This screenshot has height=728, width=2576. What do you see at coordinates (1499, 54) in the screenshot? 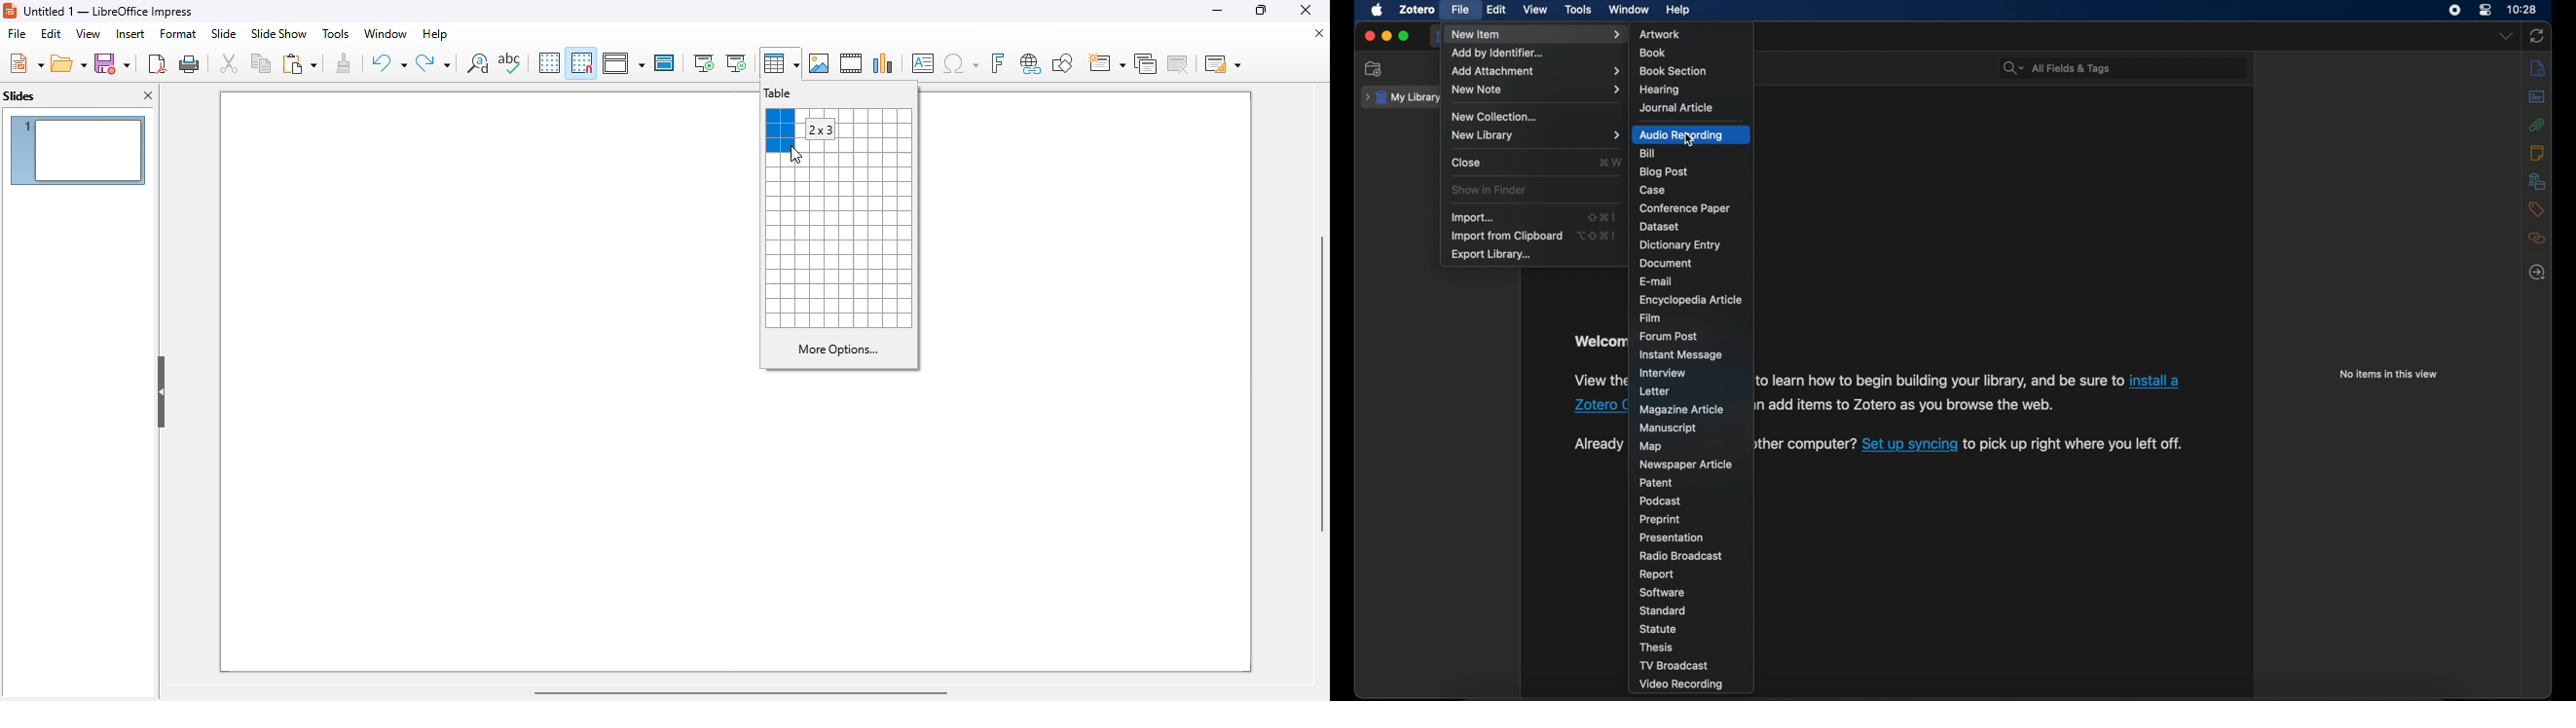
I see `add item by identifier` at bounding box center [1499, 54].